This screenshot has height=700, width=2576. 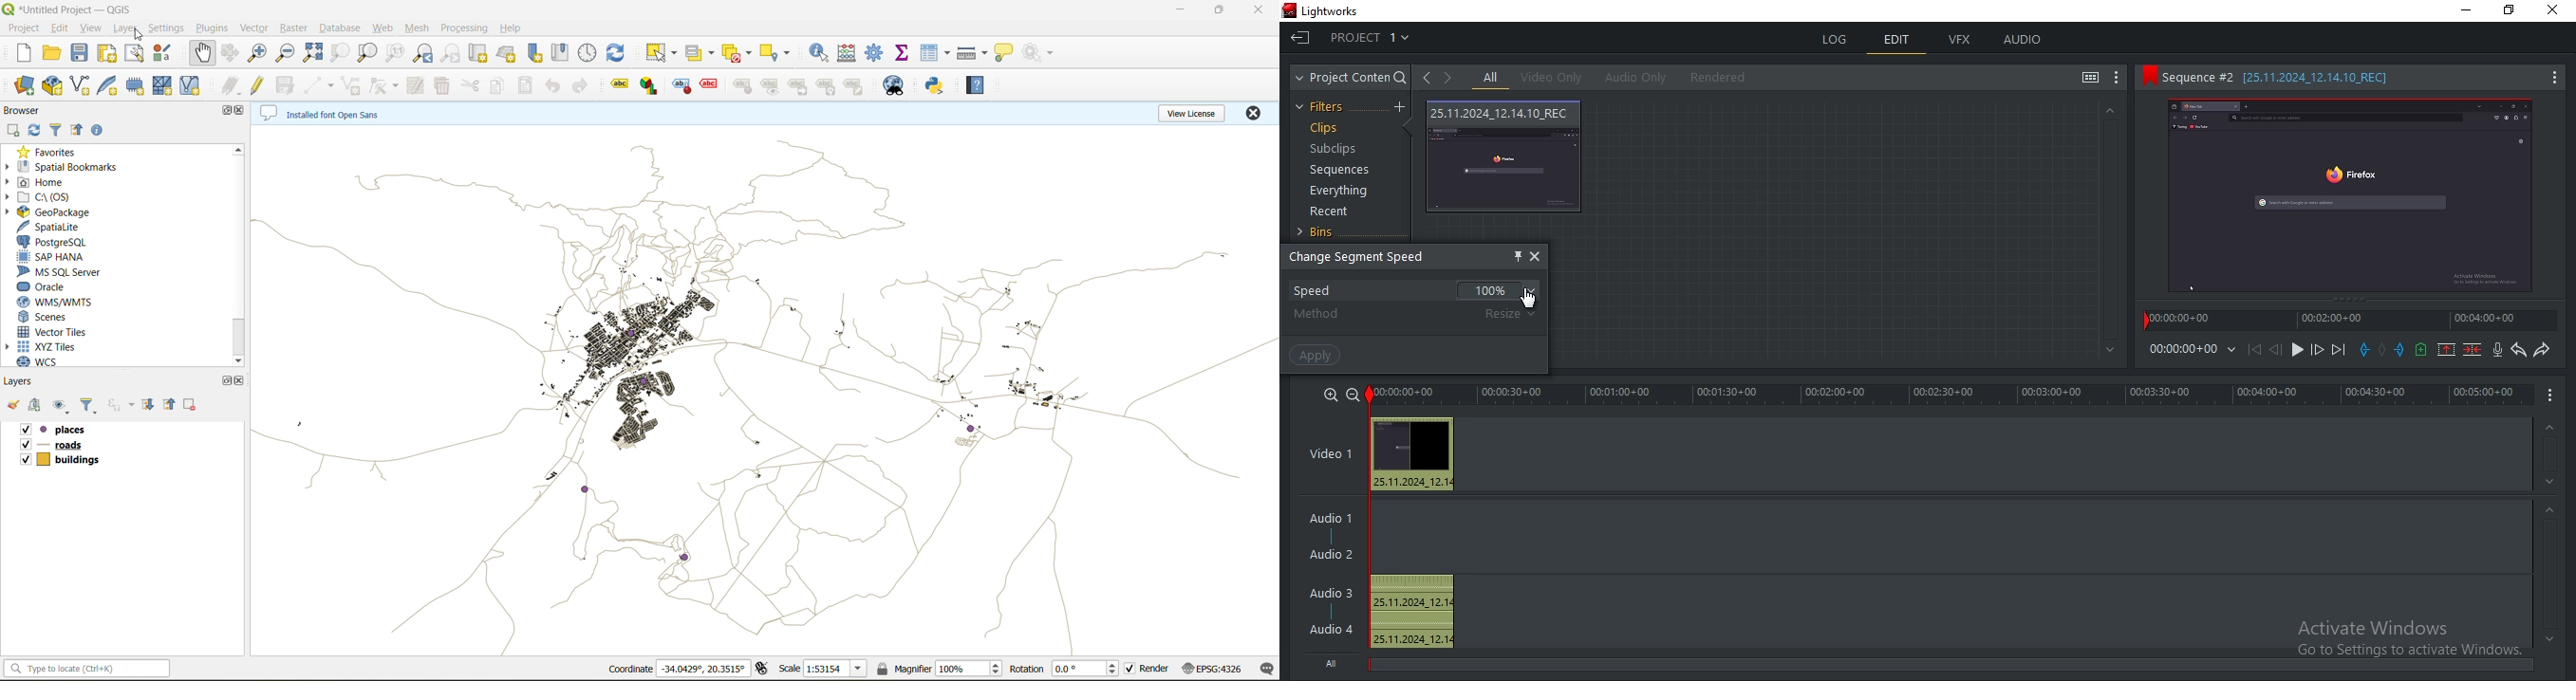 What do you see at coordinates (162, 87) in the screenshot?
I see `mesh` at bounding box center [162, 87].